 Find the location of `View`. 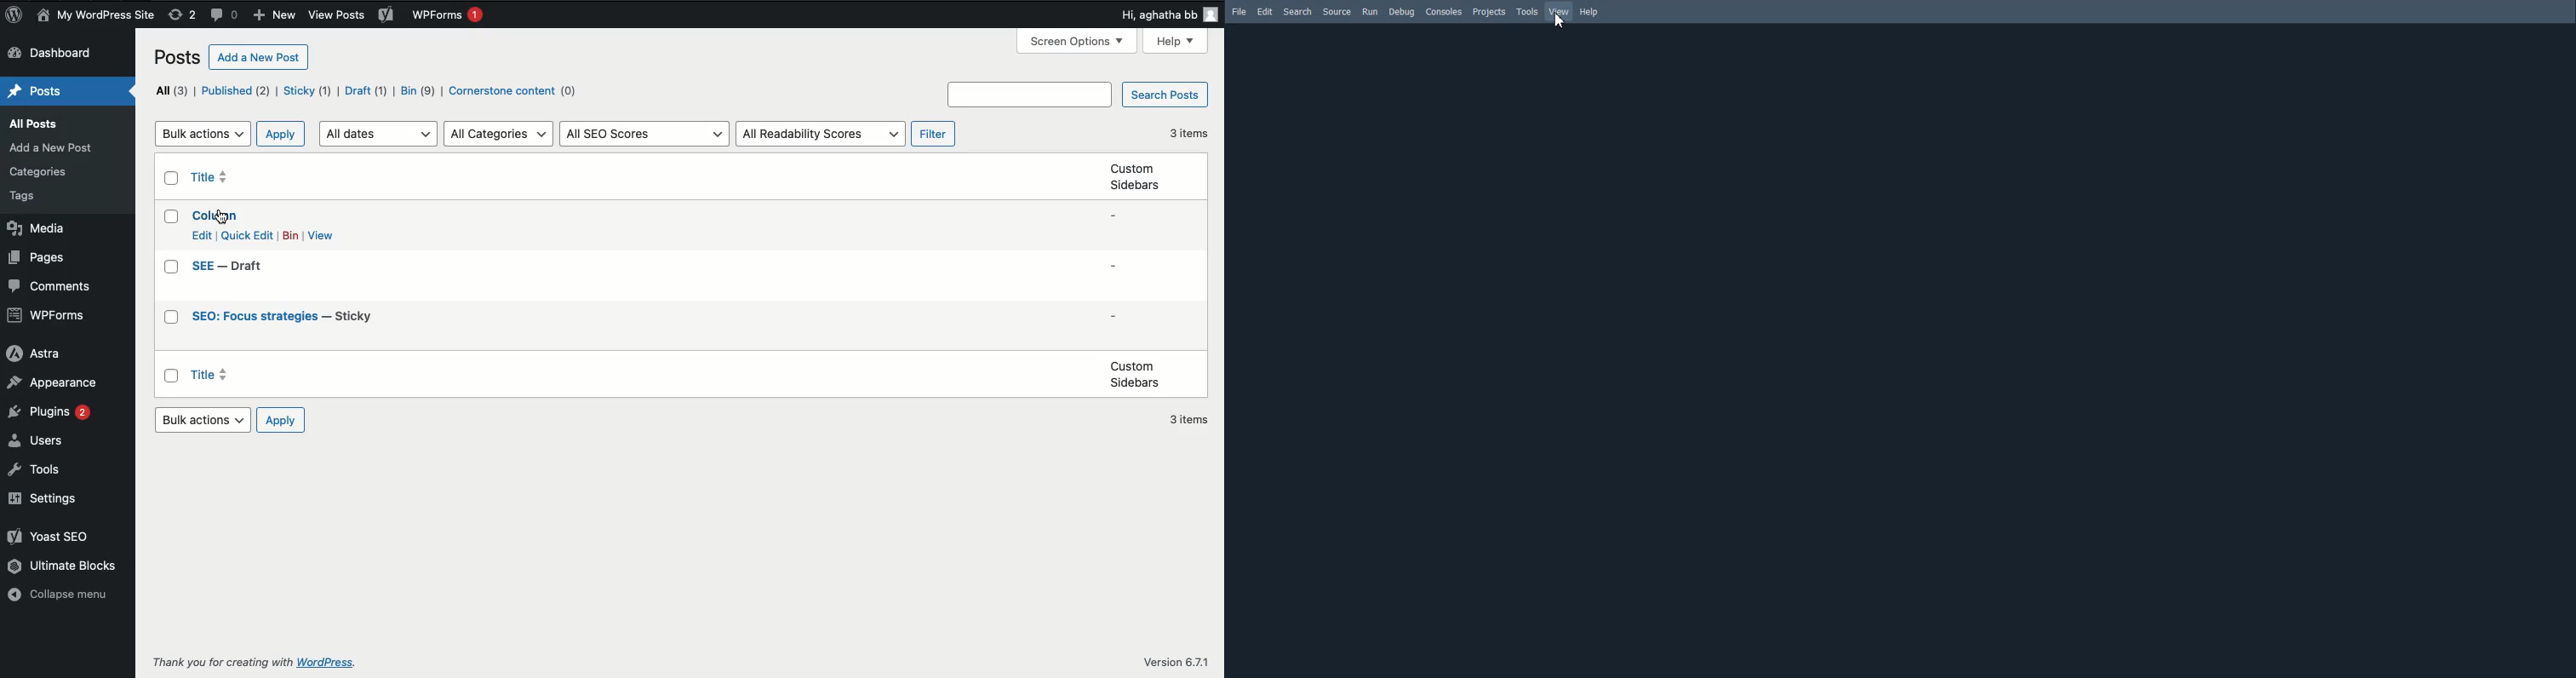

View is located at coordinates (1559, 12).